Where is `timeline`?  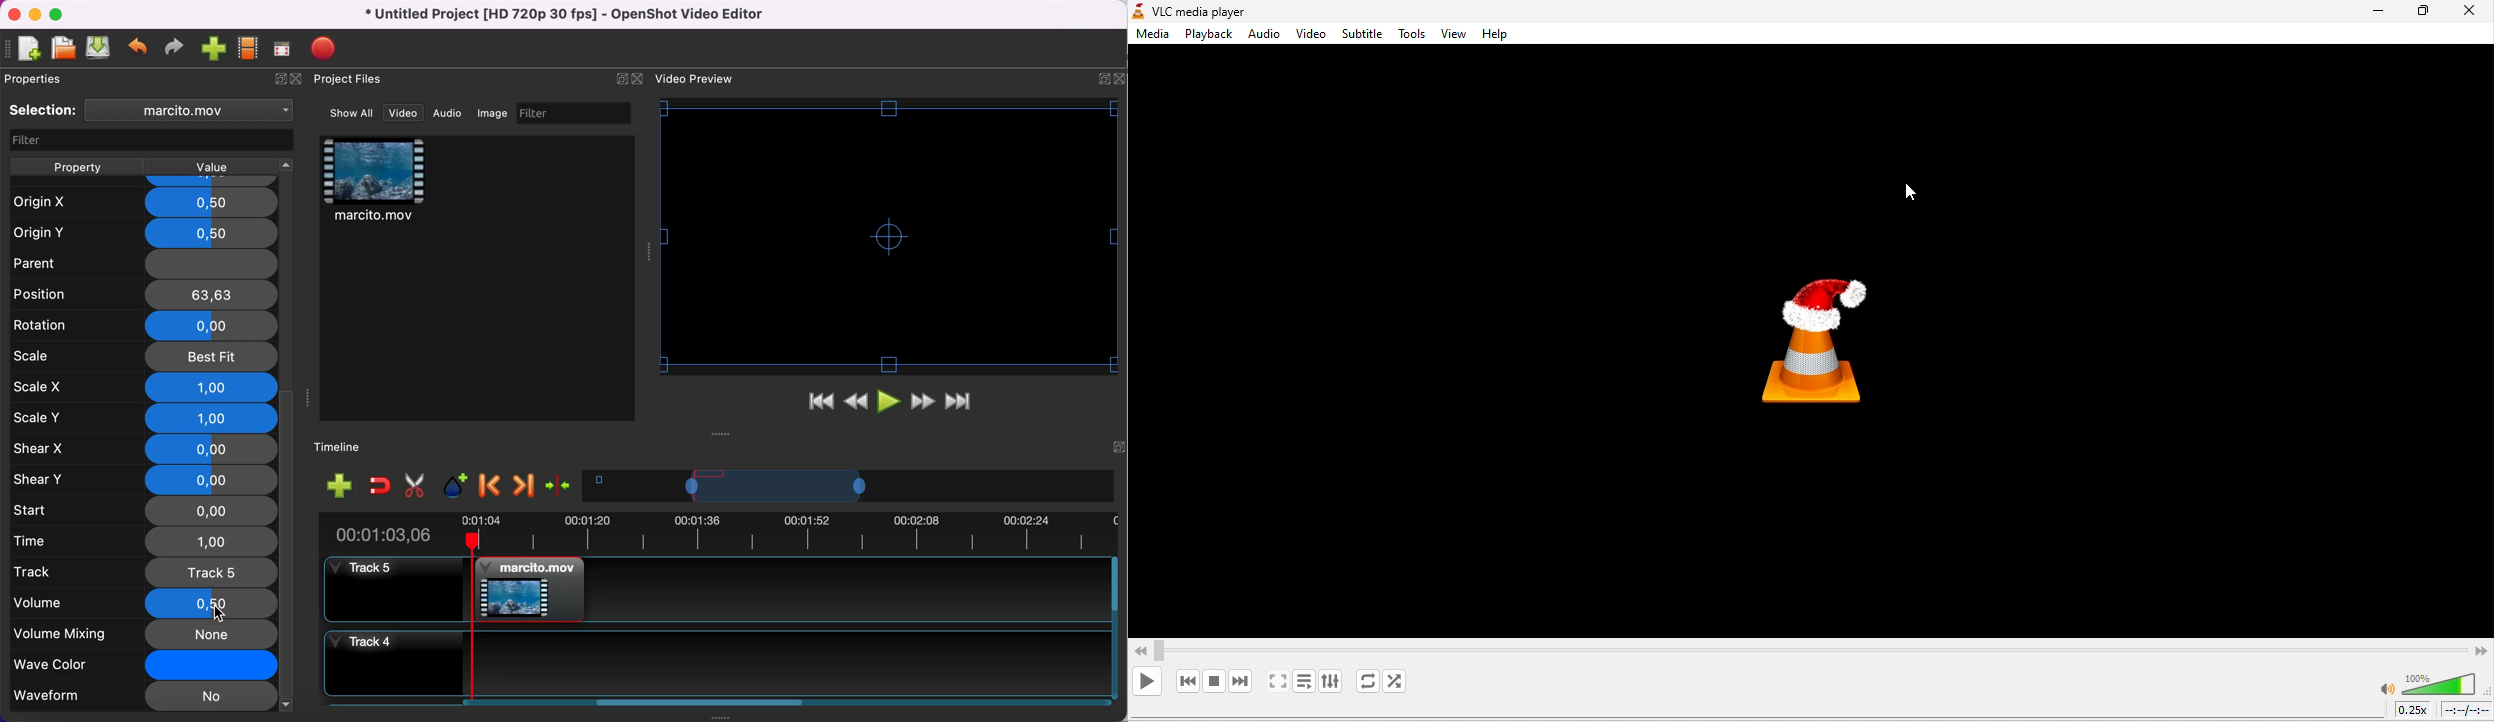 timeline is located at coordinates (2467, 710).